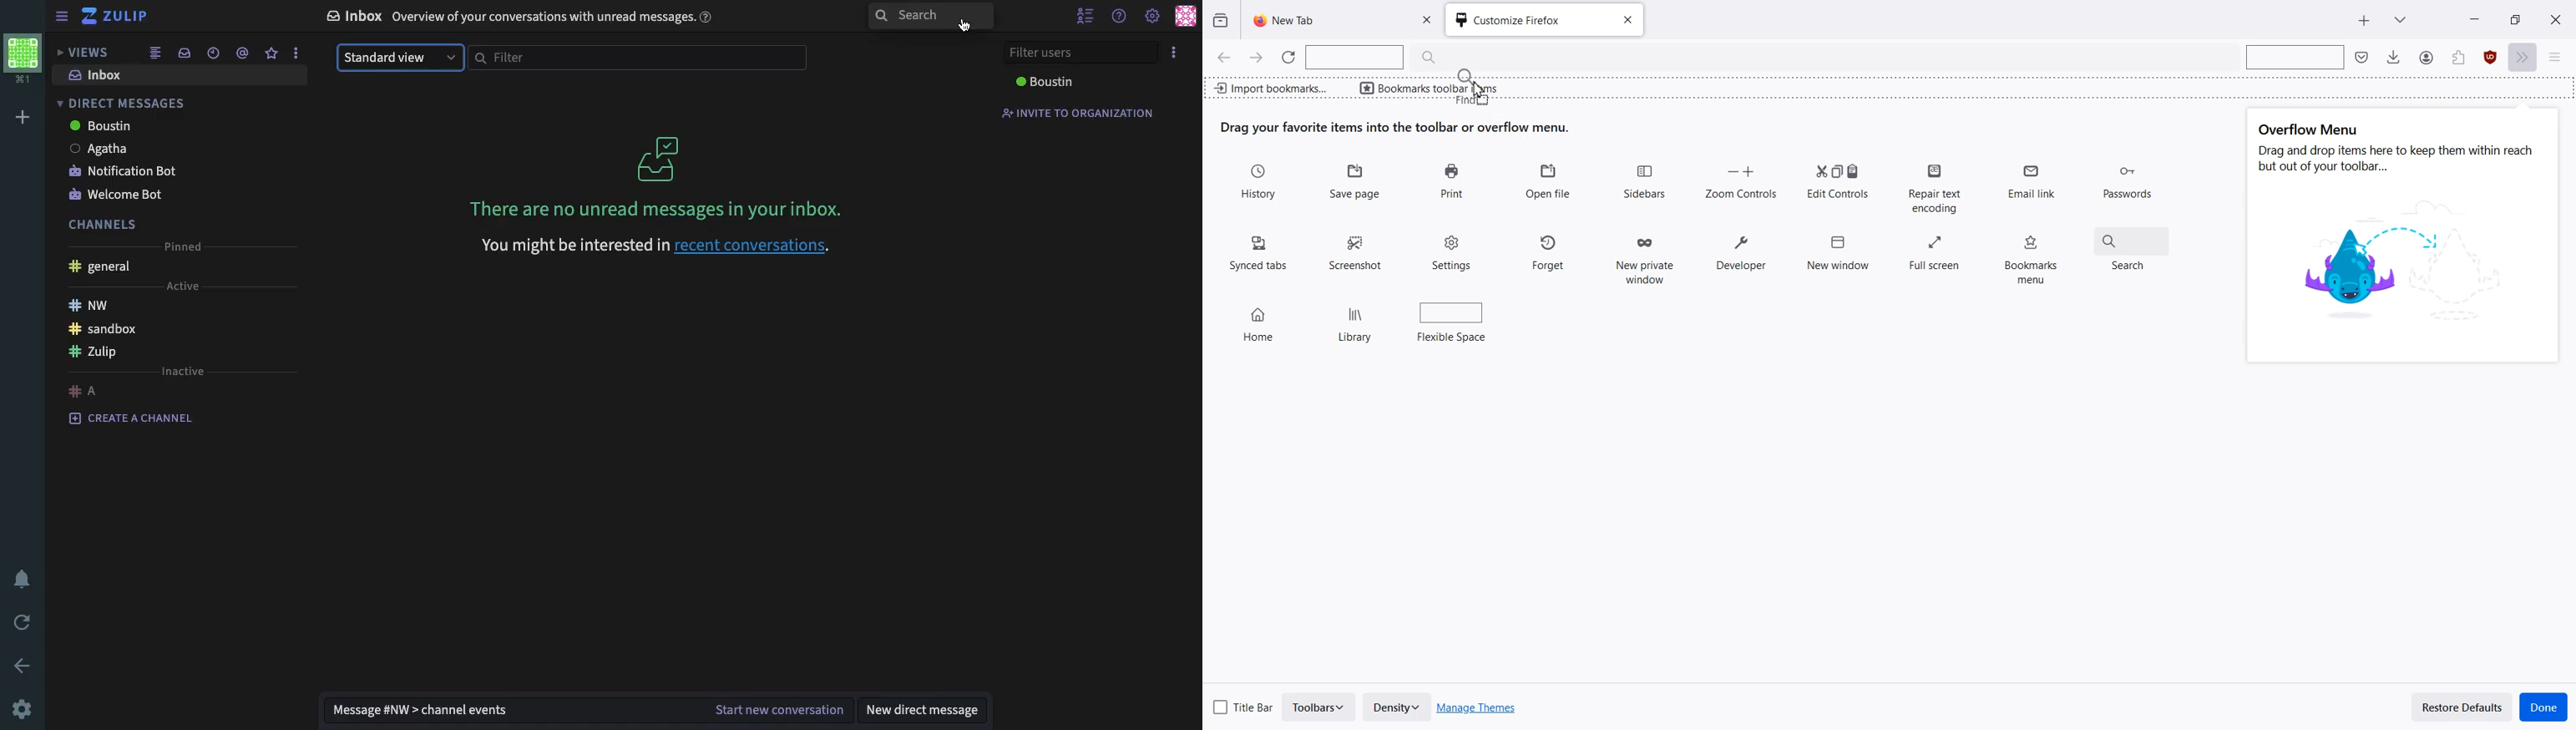 This screenshot has height=756, width=2576. What do you see at coordinates (1080, 113) in the screenshot?
I see `invite to organization` at bounding box center [1080, 113].